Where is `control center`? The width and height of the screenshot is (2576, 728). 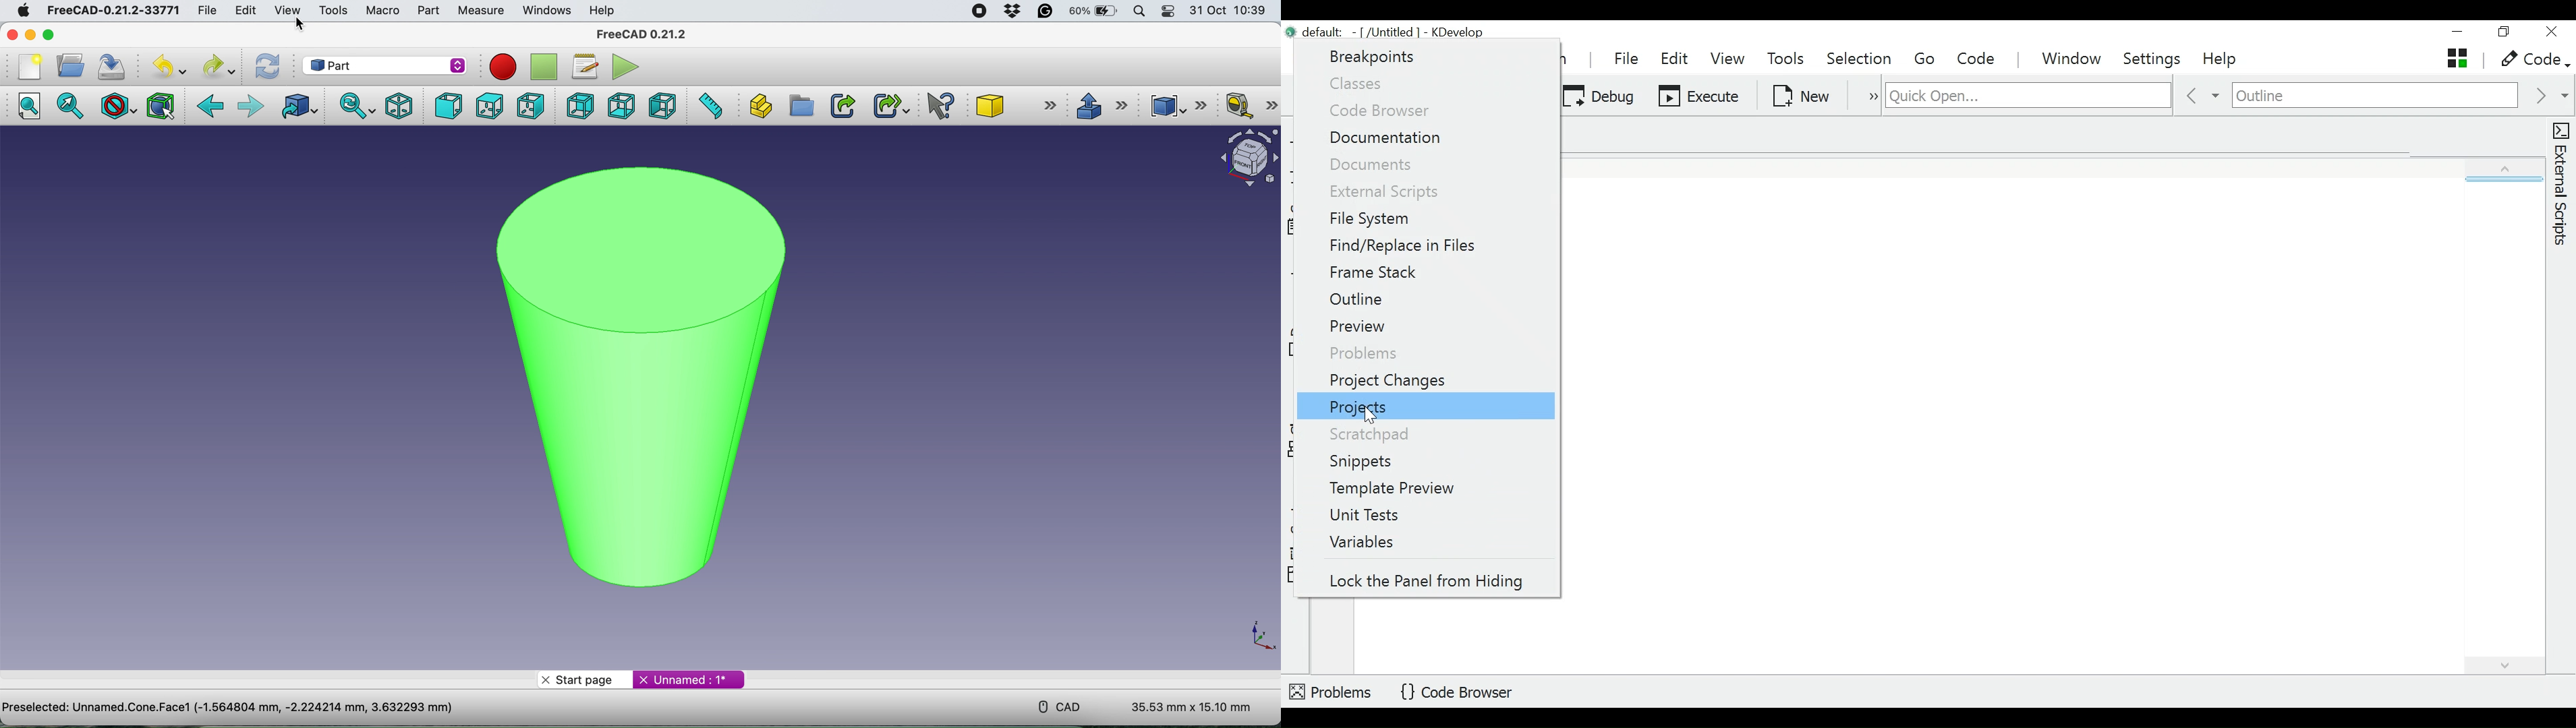
control center is located at coordinates (1170, 12).